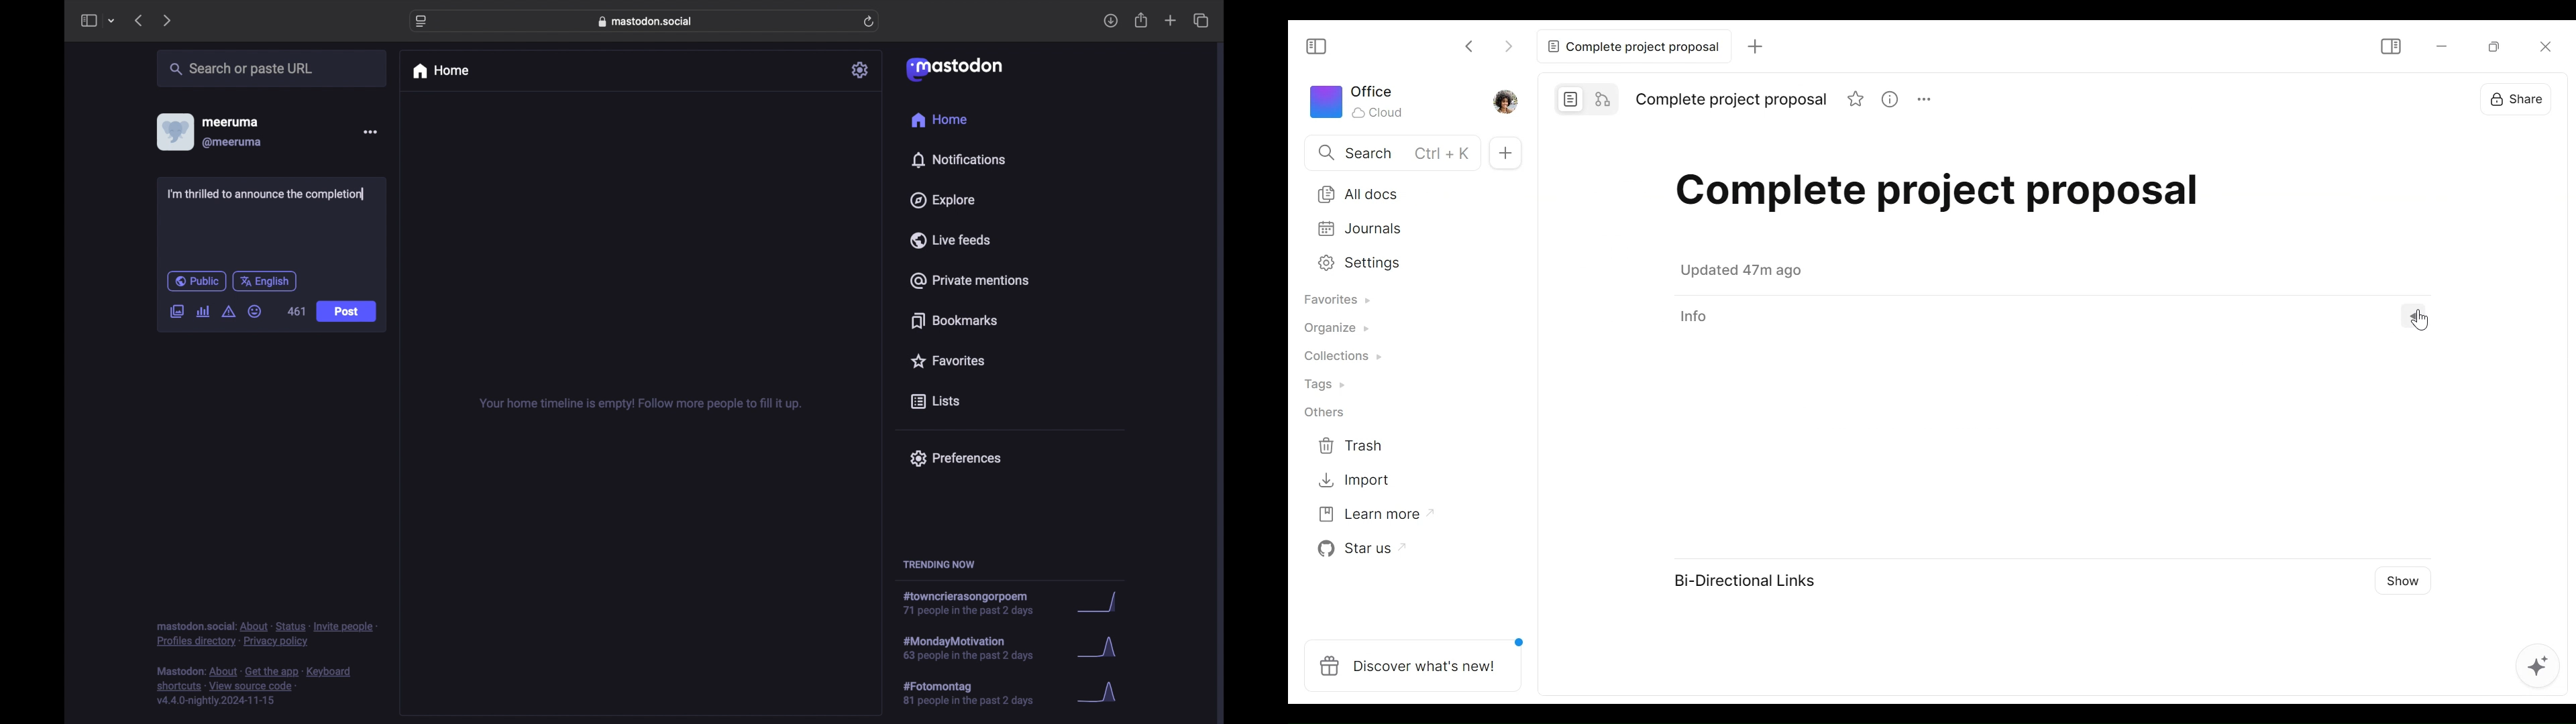  Describe the element at coordinates (1504, 101) in the screenshot. I see `Profile photo` at that location.